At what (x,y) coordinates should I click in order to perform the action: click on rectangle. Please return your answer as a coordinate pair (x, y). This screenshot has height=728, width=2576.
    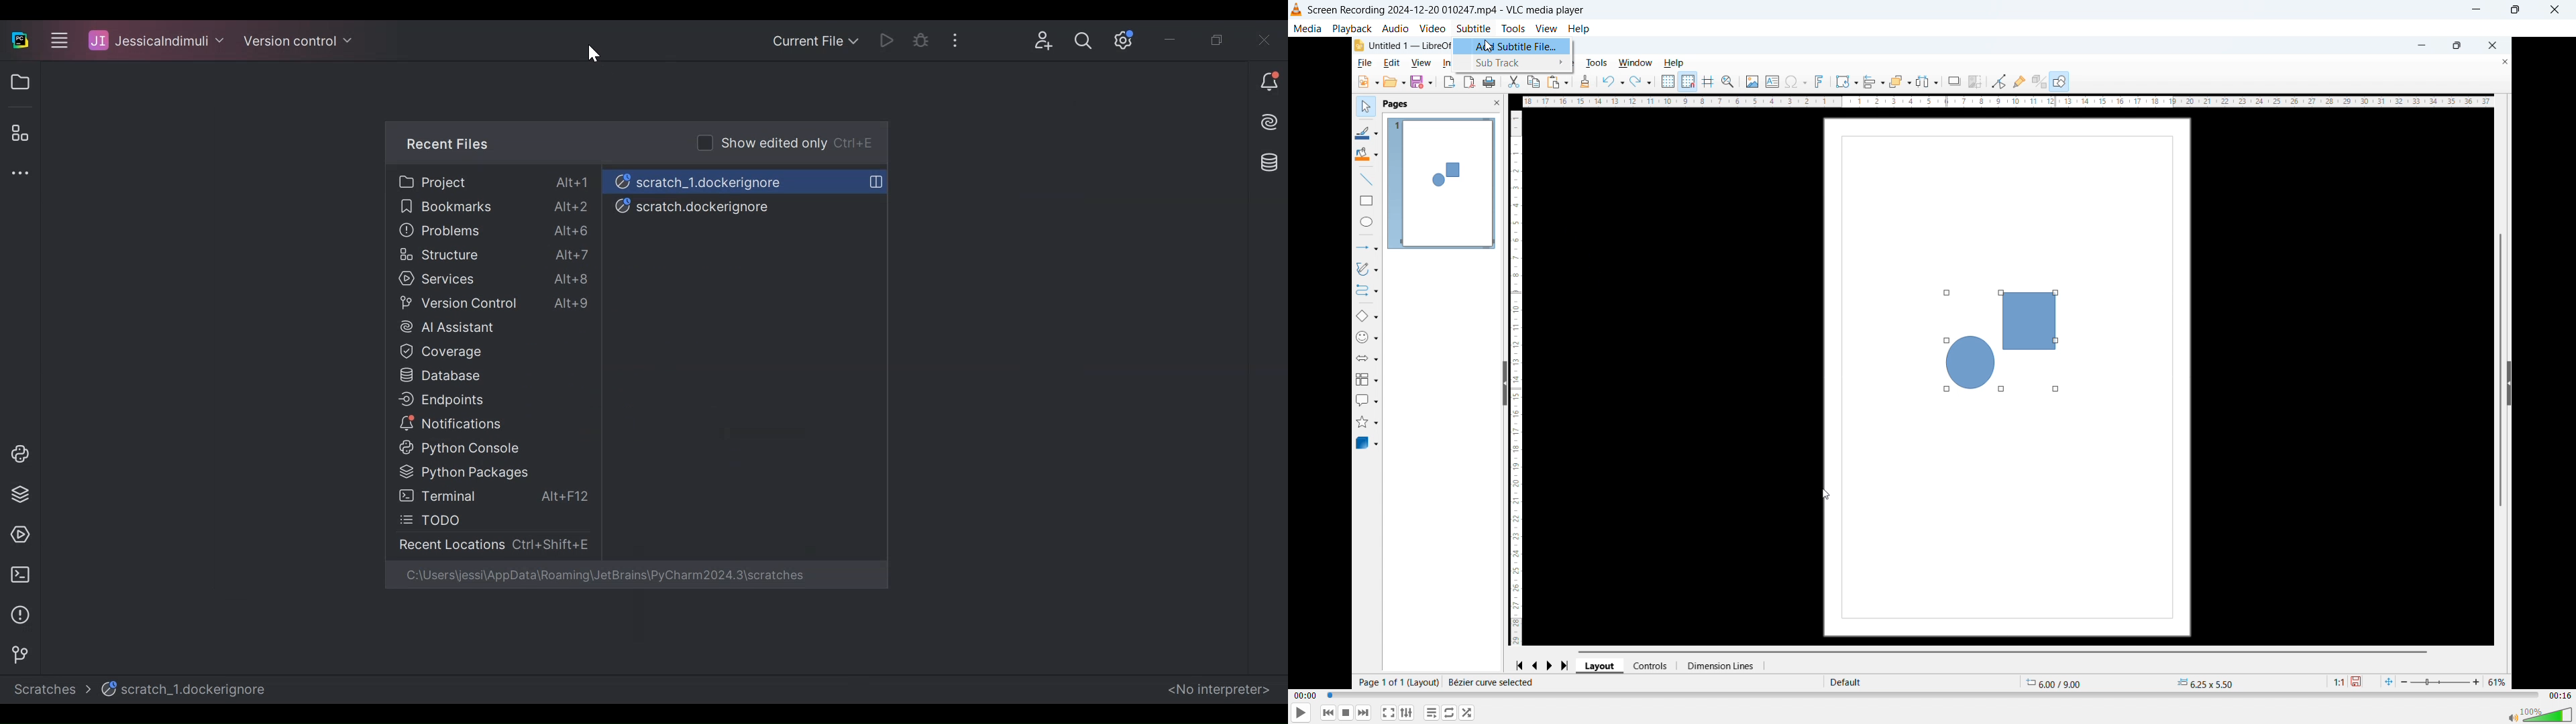
    Looking at the image, I should click on (1363, 202).